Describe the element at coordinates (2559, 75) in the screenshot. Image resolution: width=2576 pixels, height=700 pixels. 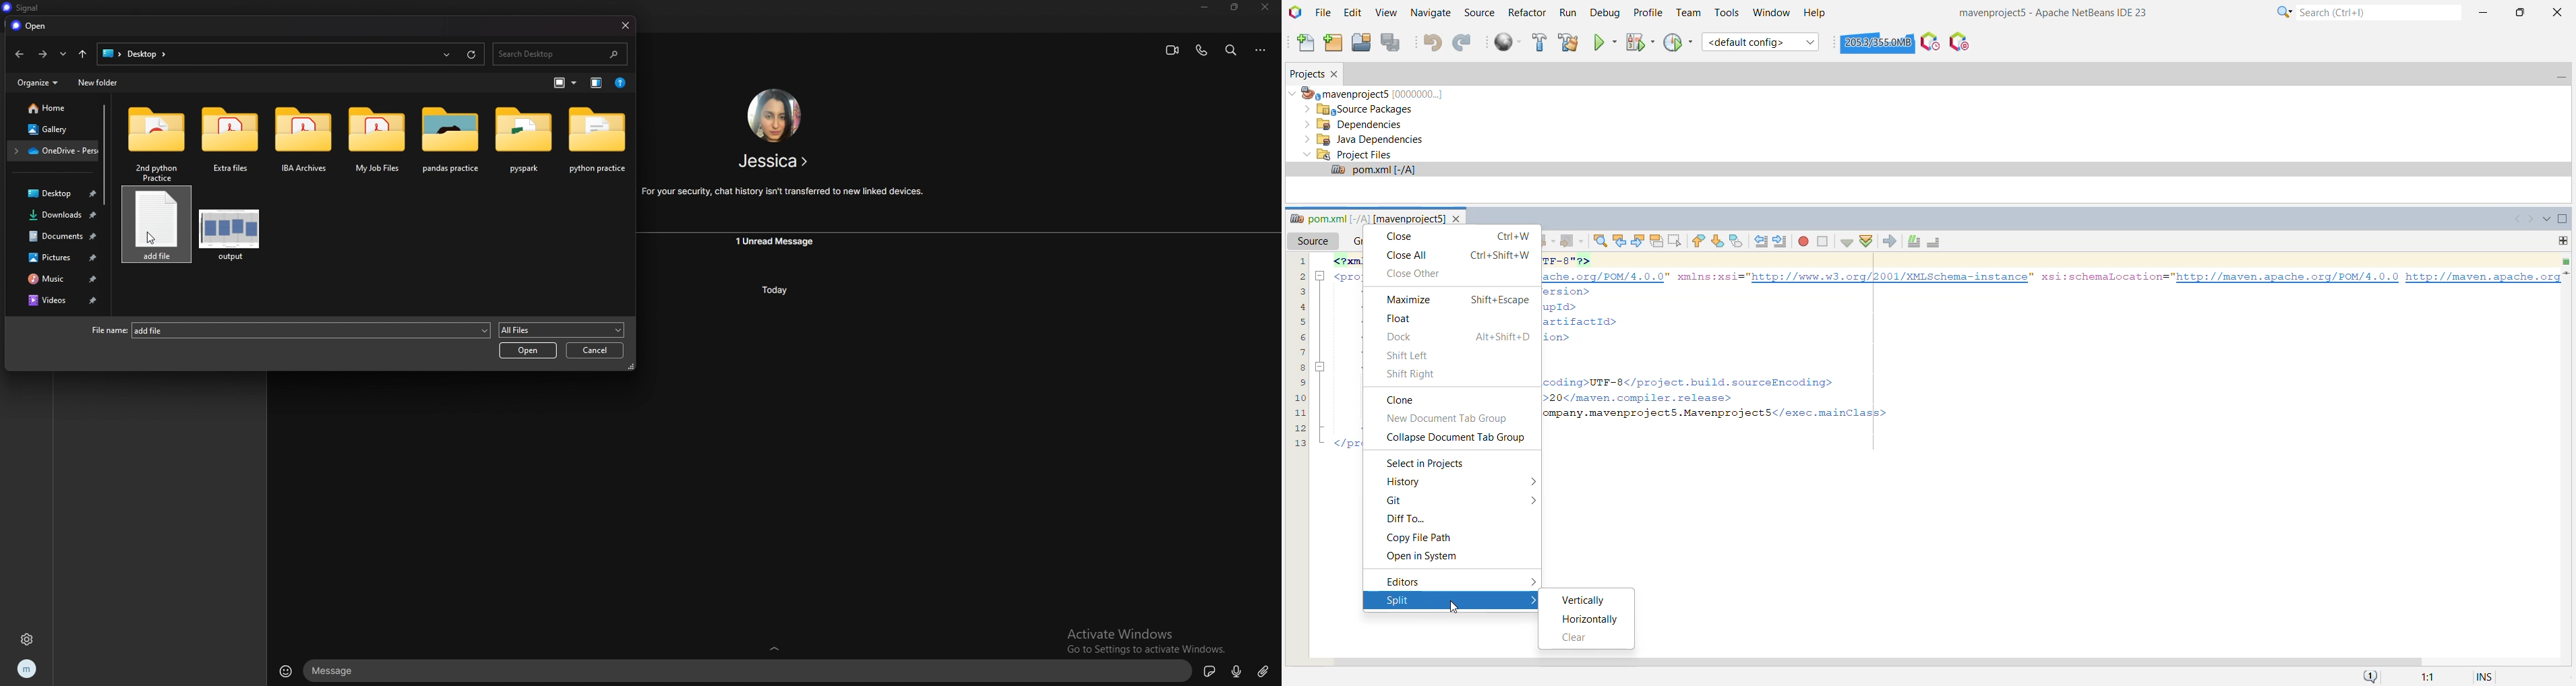
I see `Minimize Projects Window` at that location.